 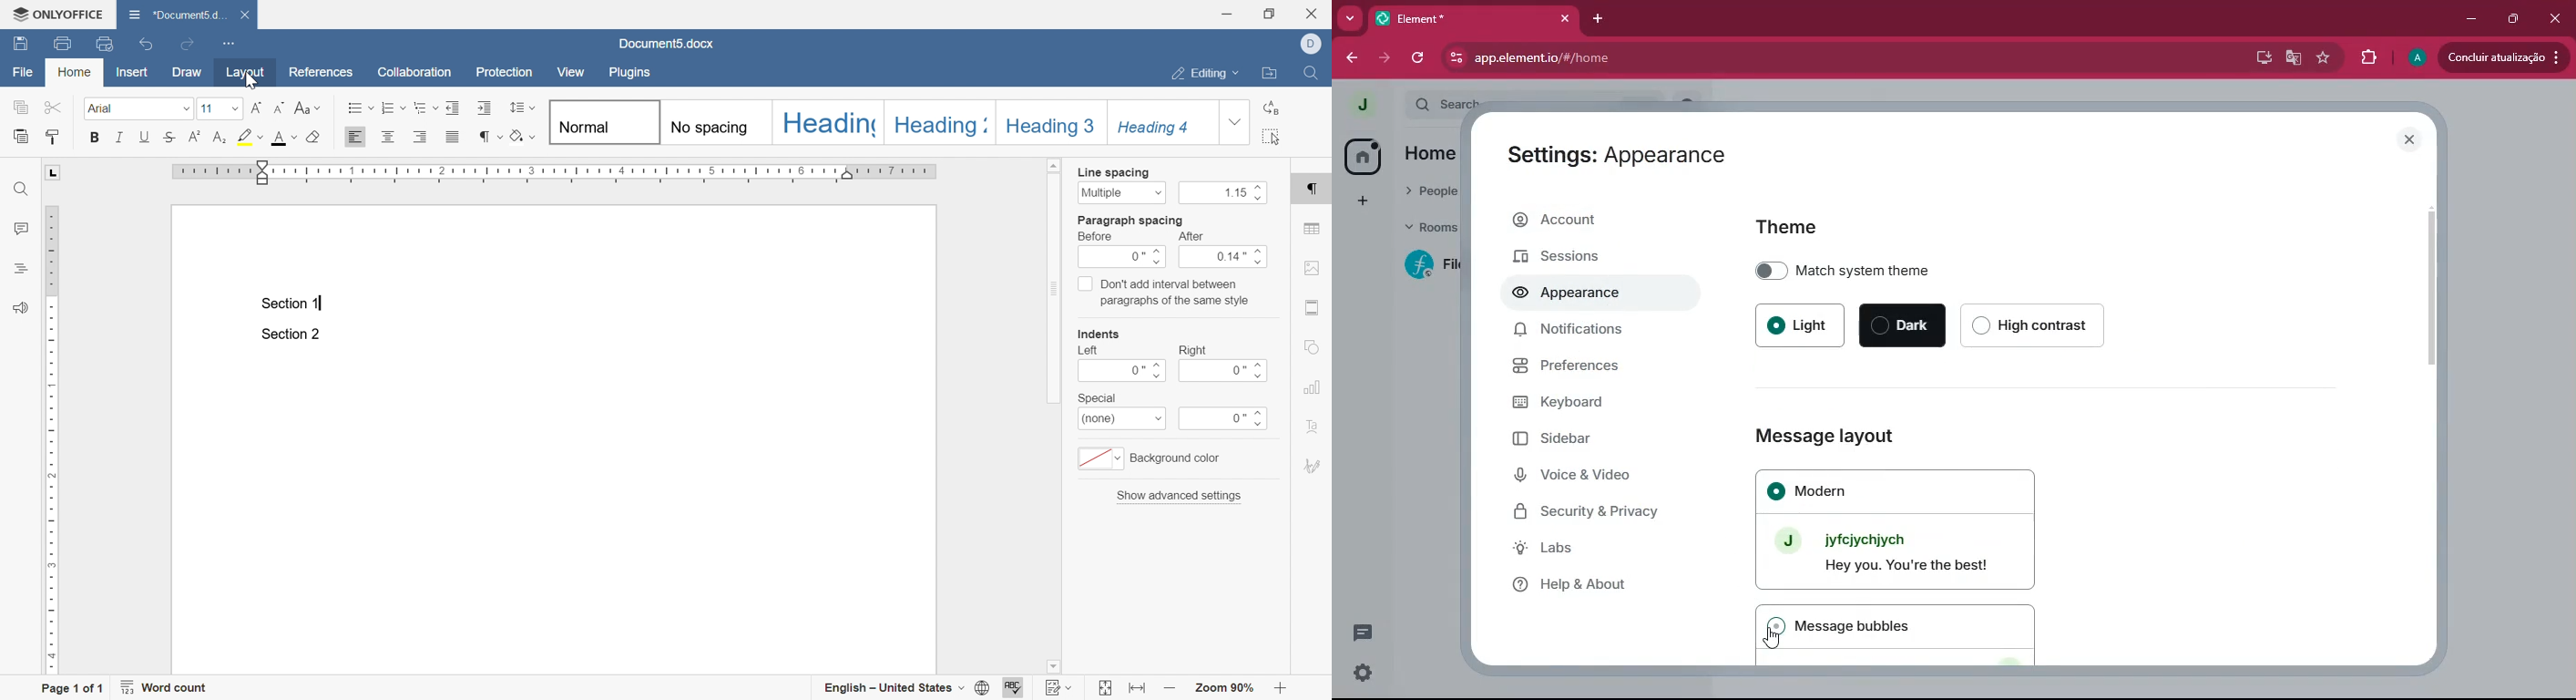 What do you see at coordinates (1361, 673) in the screenshot?
I see `quick settings` at bounding box center [1361, 673].